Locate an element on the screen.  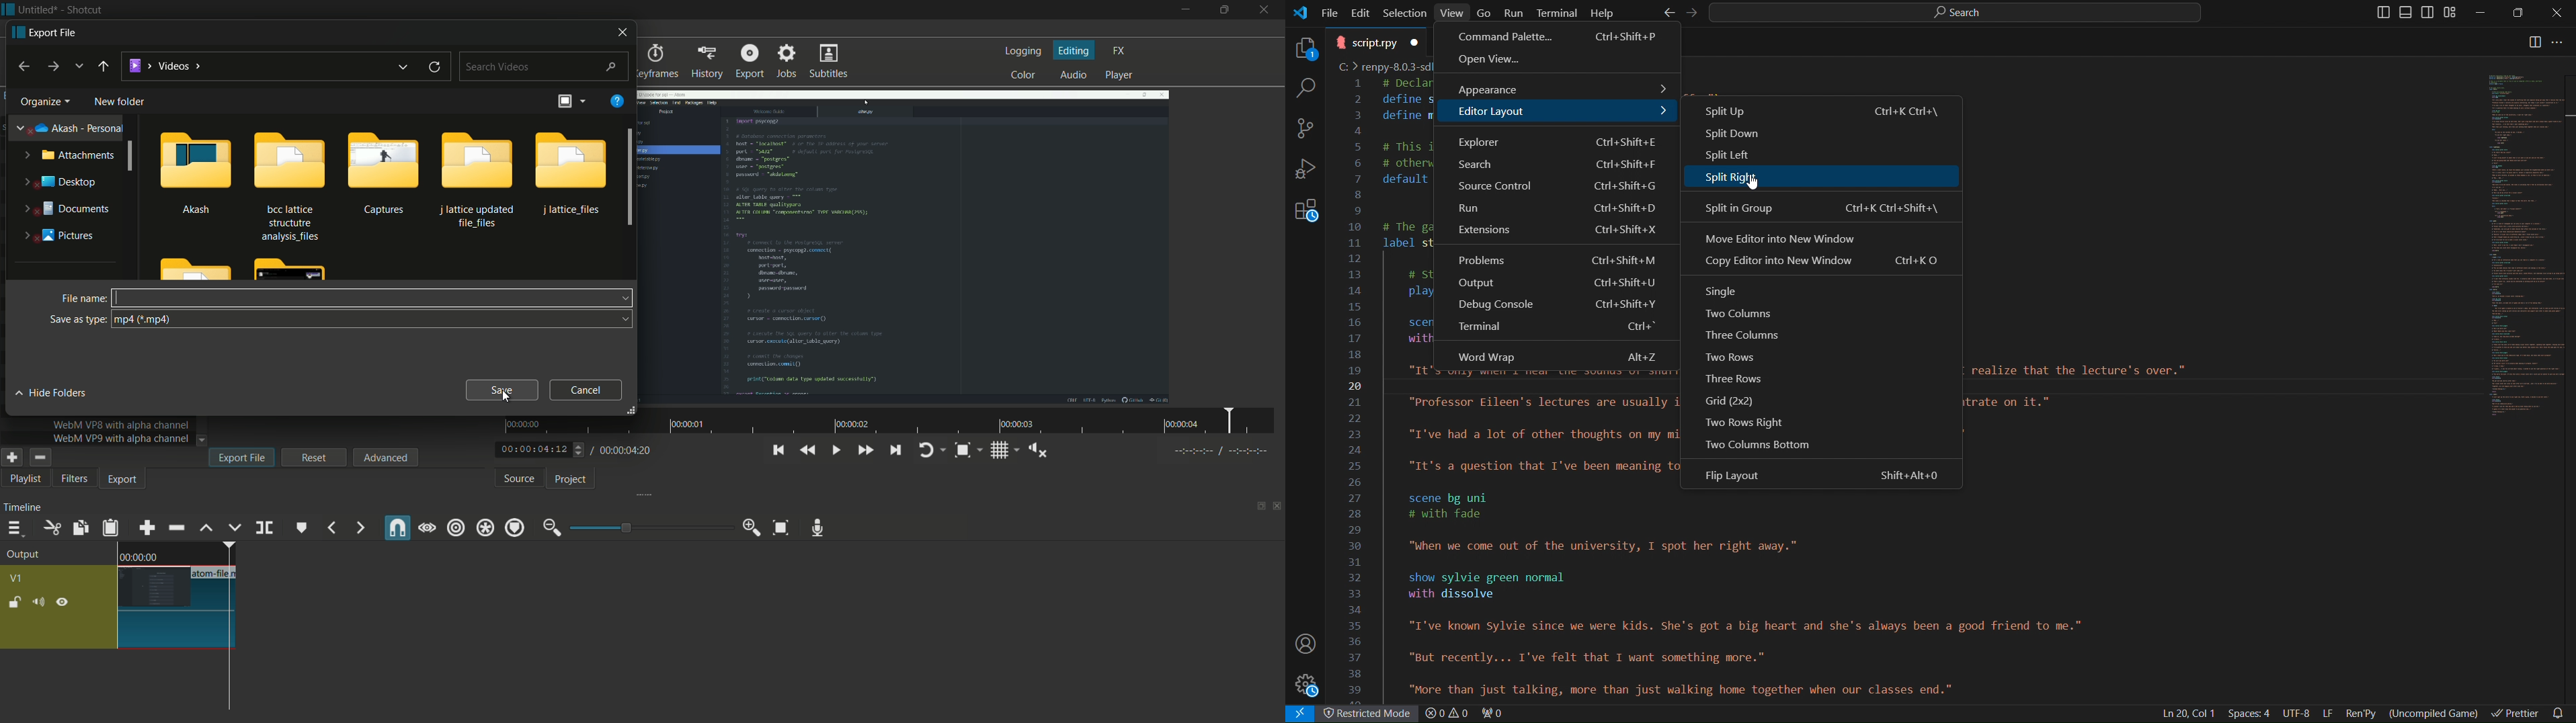
append is located at coordinates (147, 529).